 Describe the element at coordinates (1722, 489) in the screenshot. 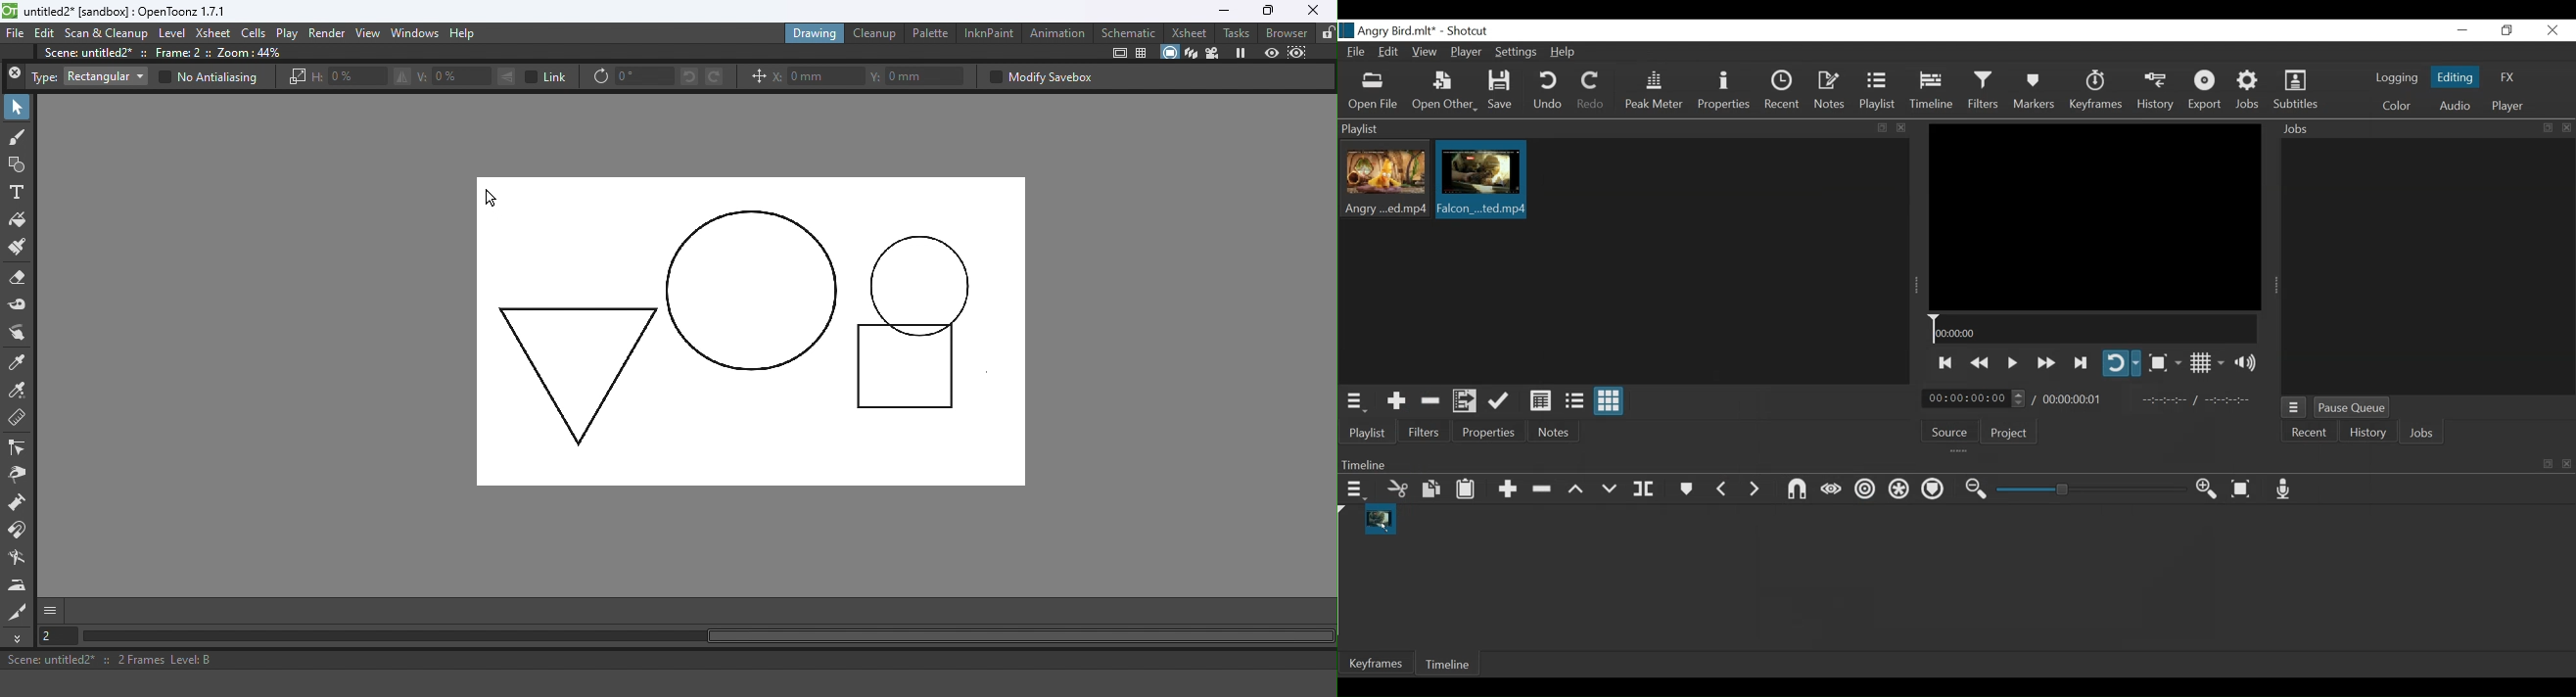

I see `Previous marker` at that location.